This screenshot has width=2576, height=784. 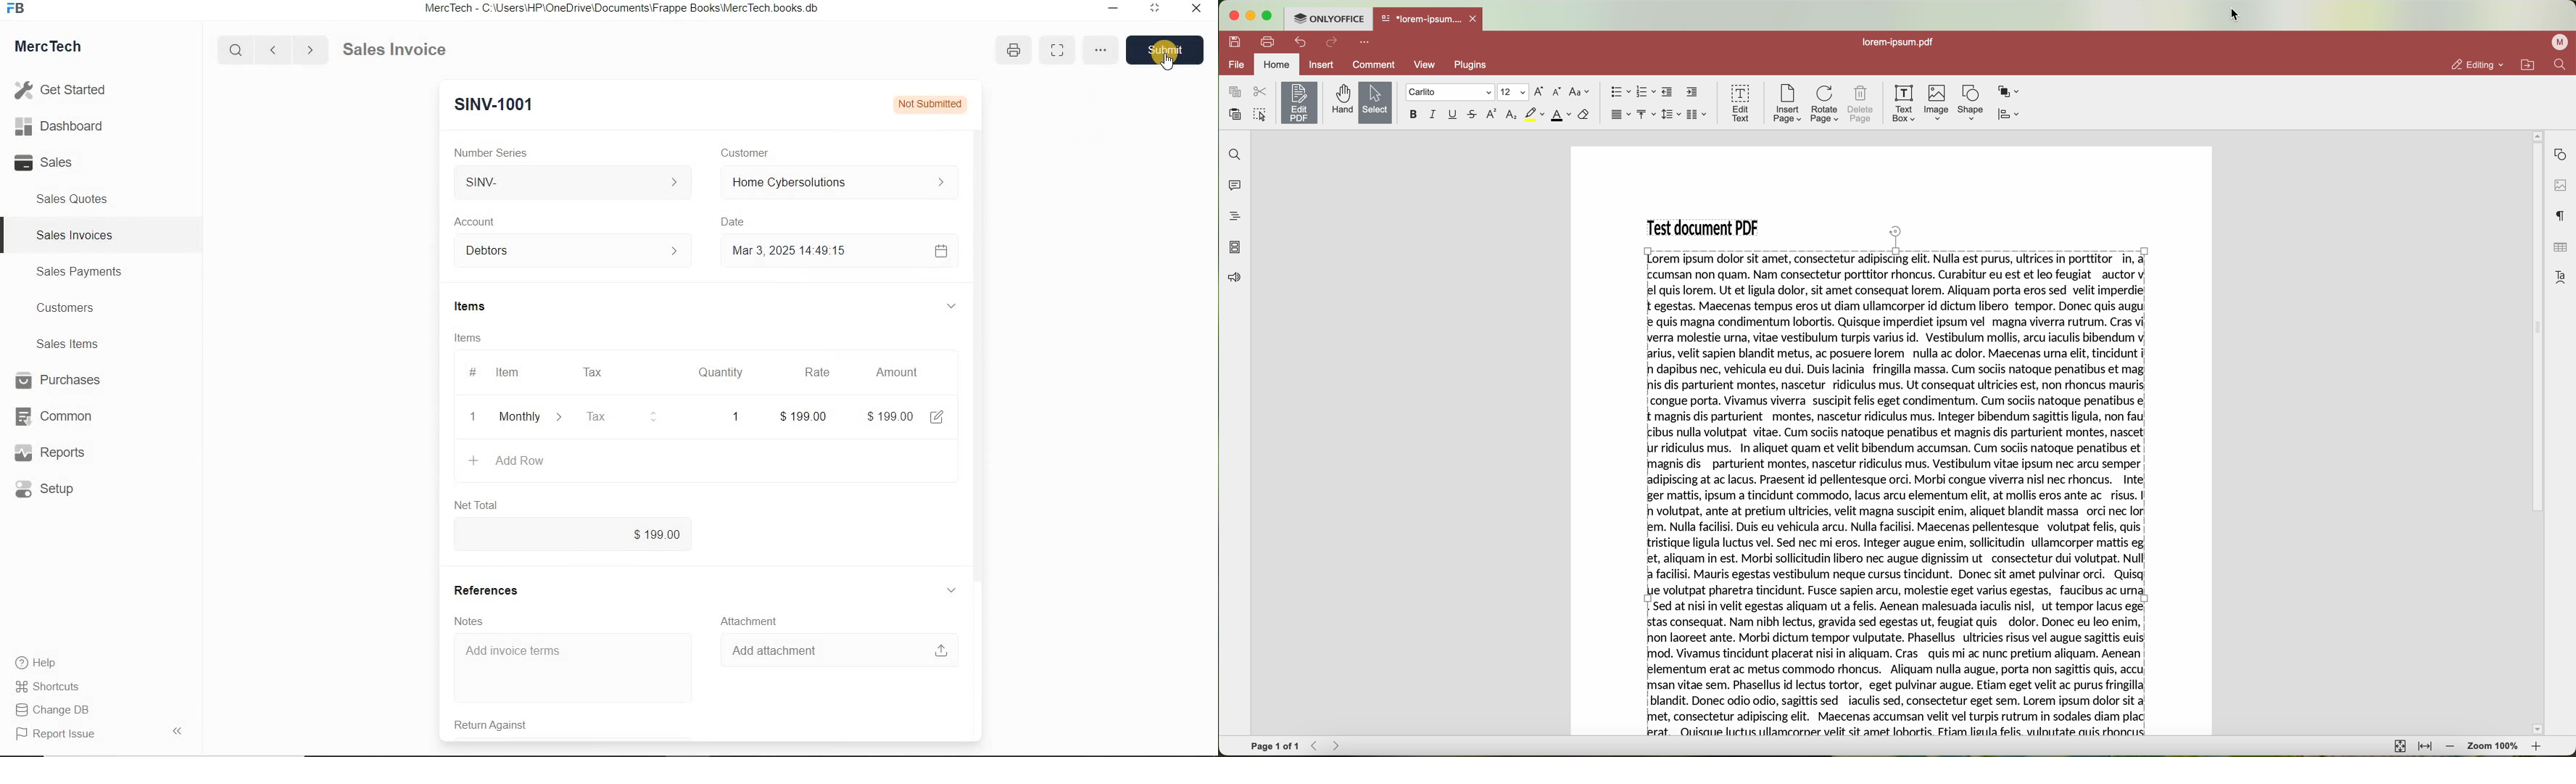 I want to click on page 1 of 1, so click(x=1274, y=747).